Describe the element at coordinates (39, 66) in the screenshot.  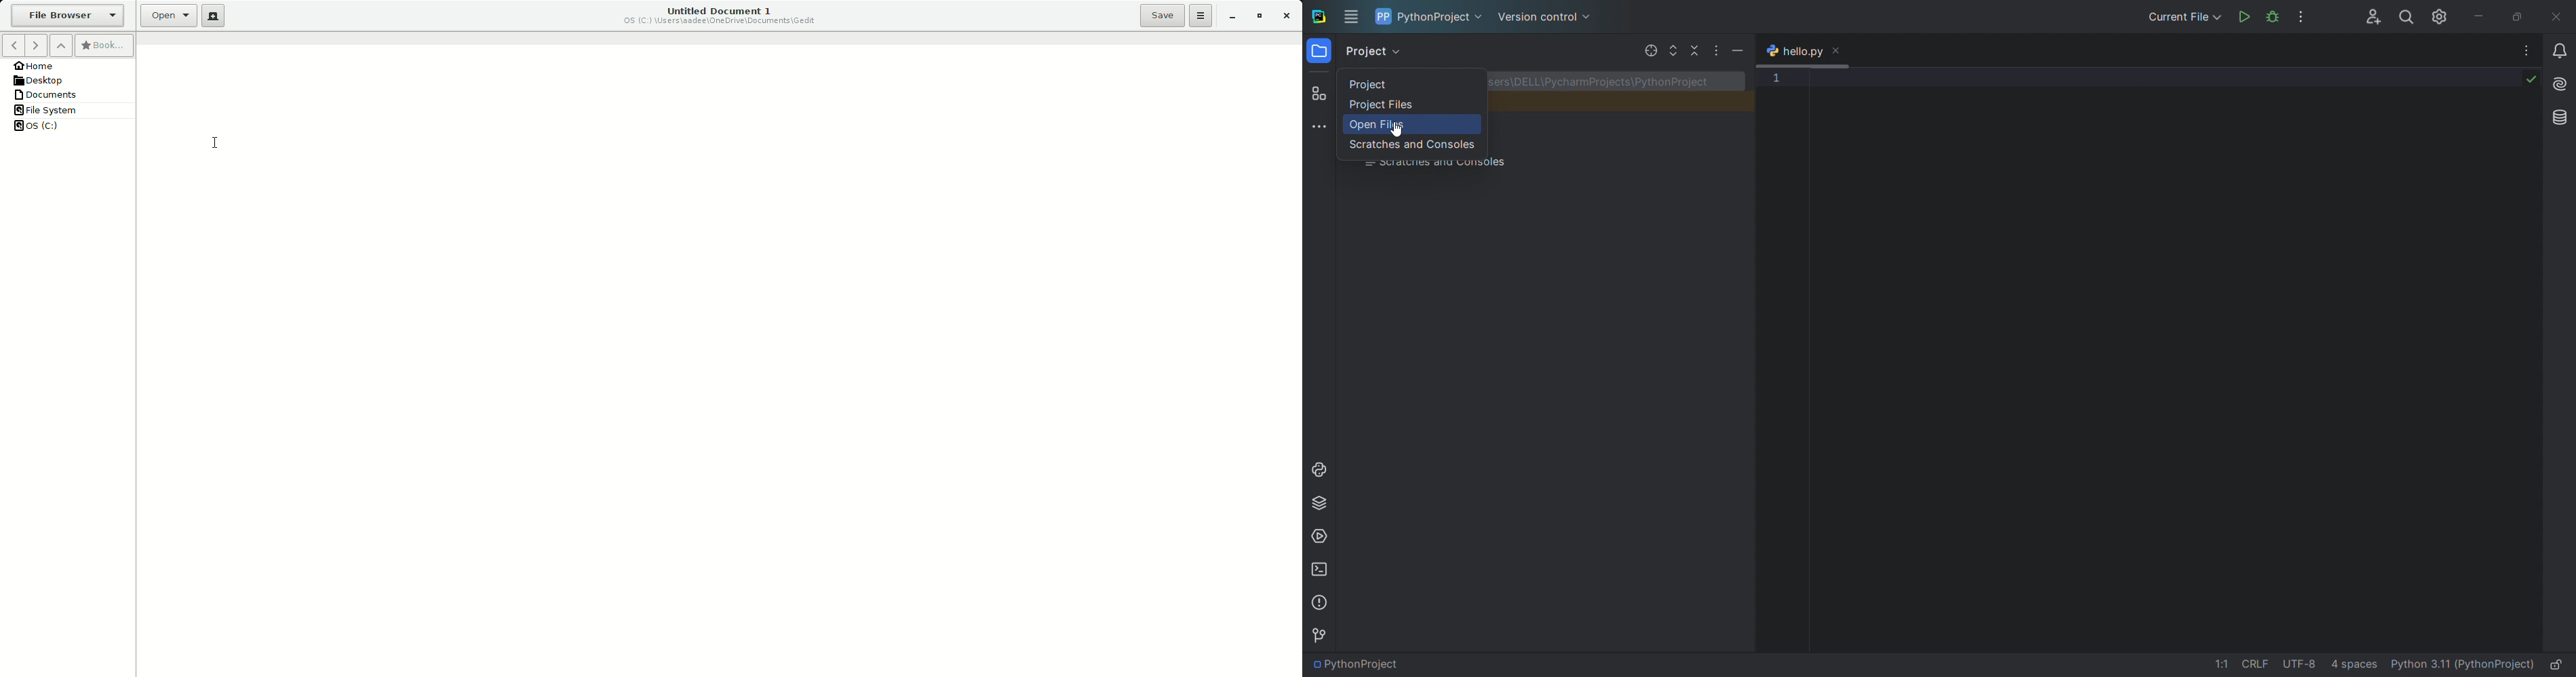
I see `Home` at that location.